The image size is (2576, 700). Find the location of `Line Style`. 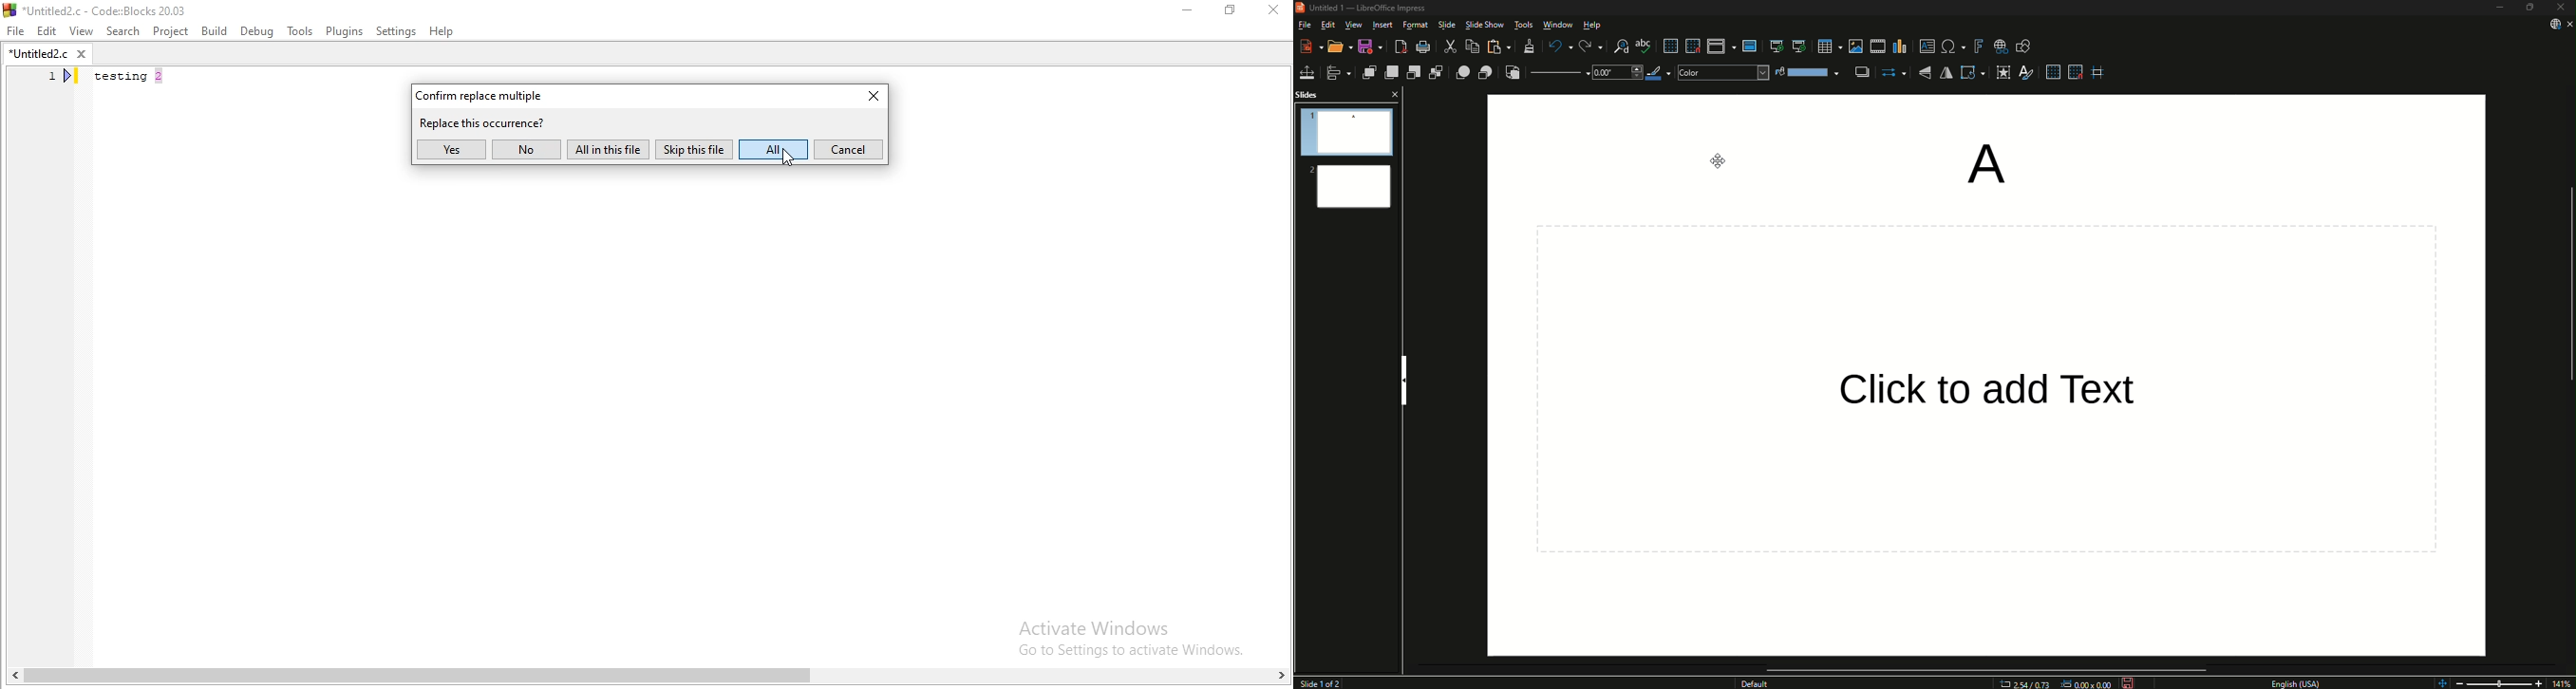

Line Style is located at coordinates (1558, 74).